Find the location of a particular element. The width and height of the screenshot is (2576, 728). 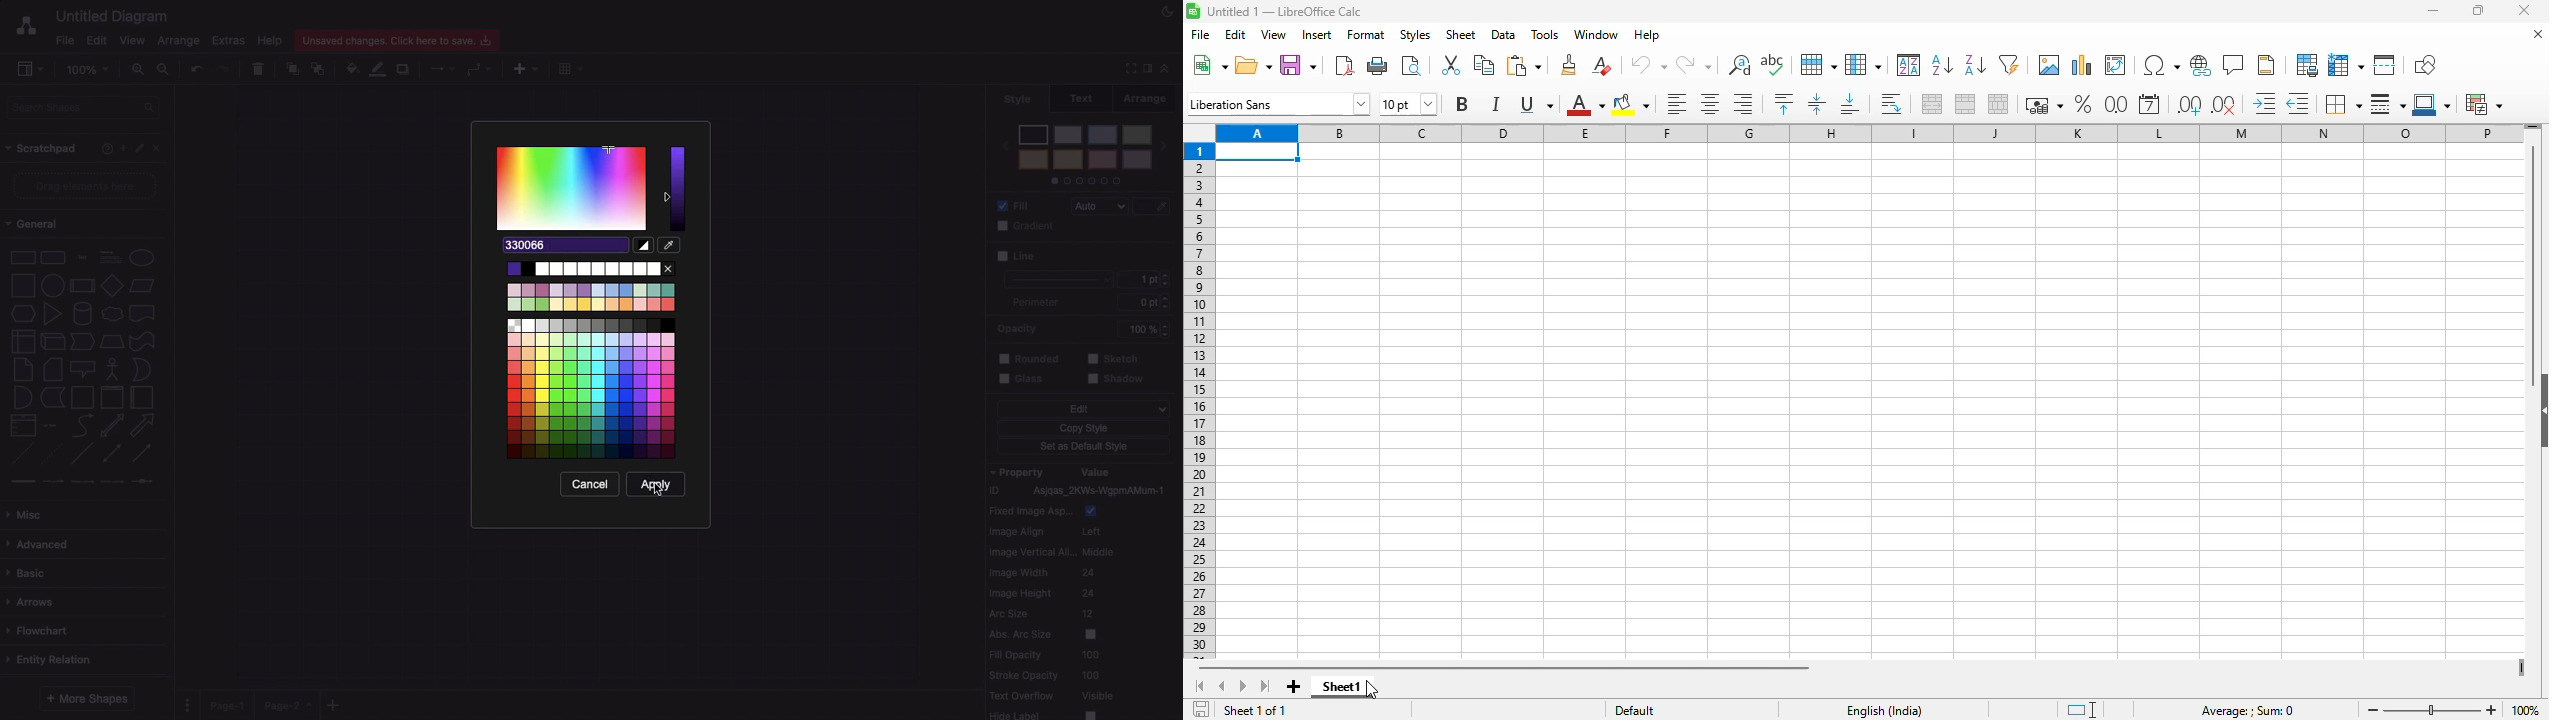

text language is located at coordinates (1883, 710).